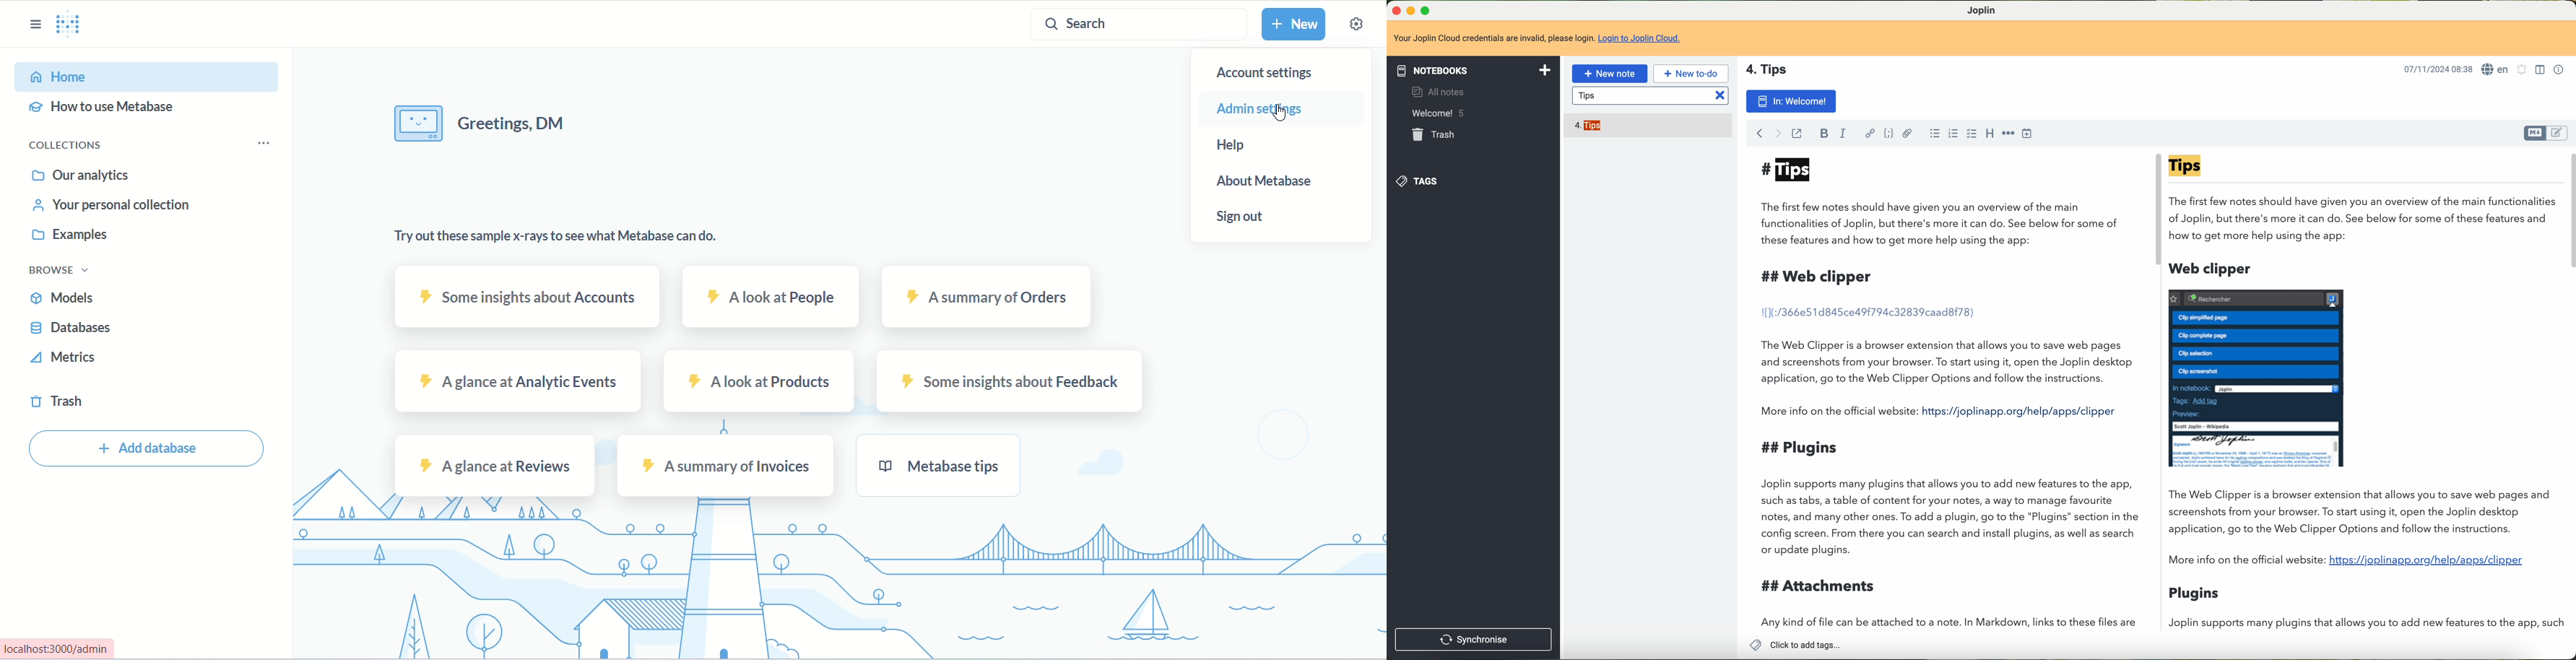 The width and height of the screenshot is (2576, 672). I want to click on minimize Joplin, so click(1411, 11).